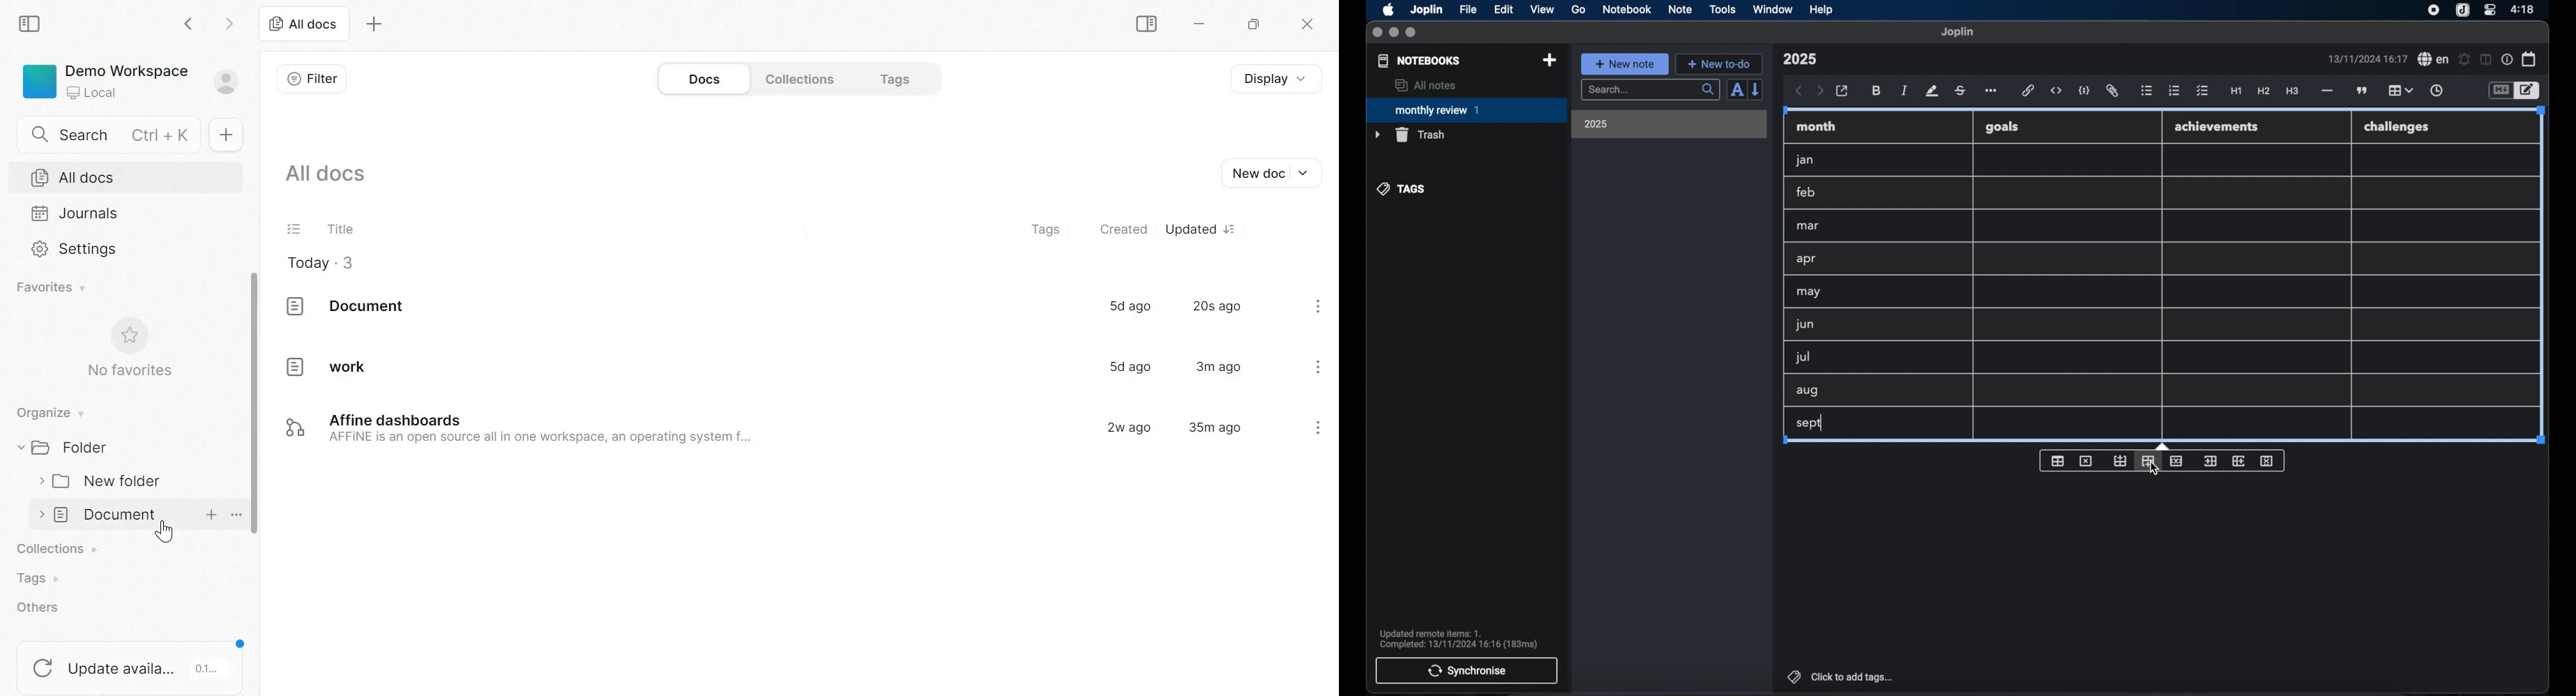 Image resolution: width=2576 pixels, height=700 pixels. What do you see at coordinates (2507, 60) in the screenshot?
I see `note properties` at bounding box center [2507, 60].